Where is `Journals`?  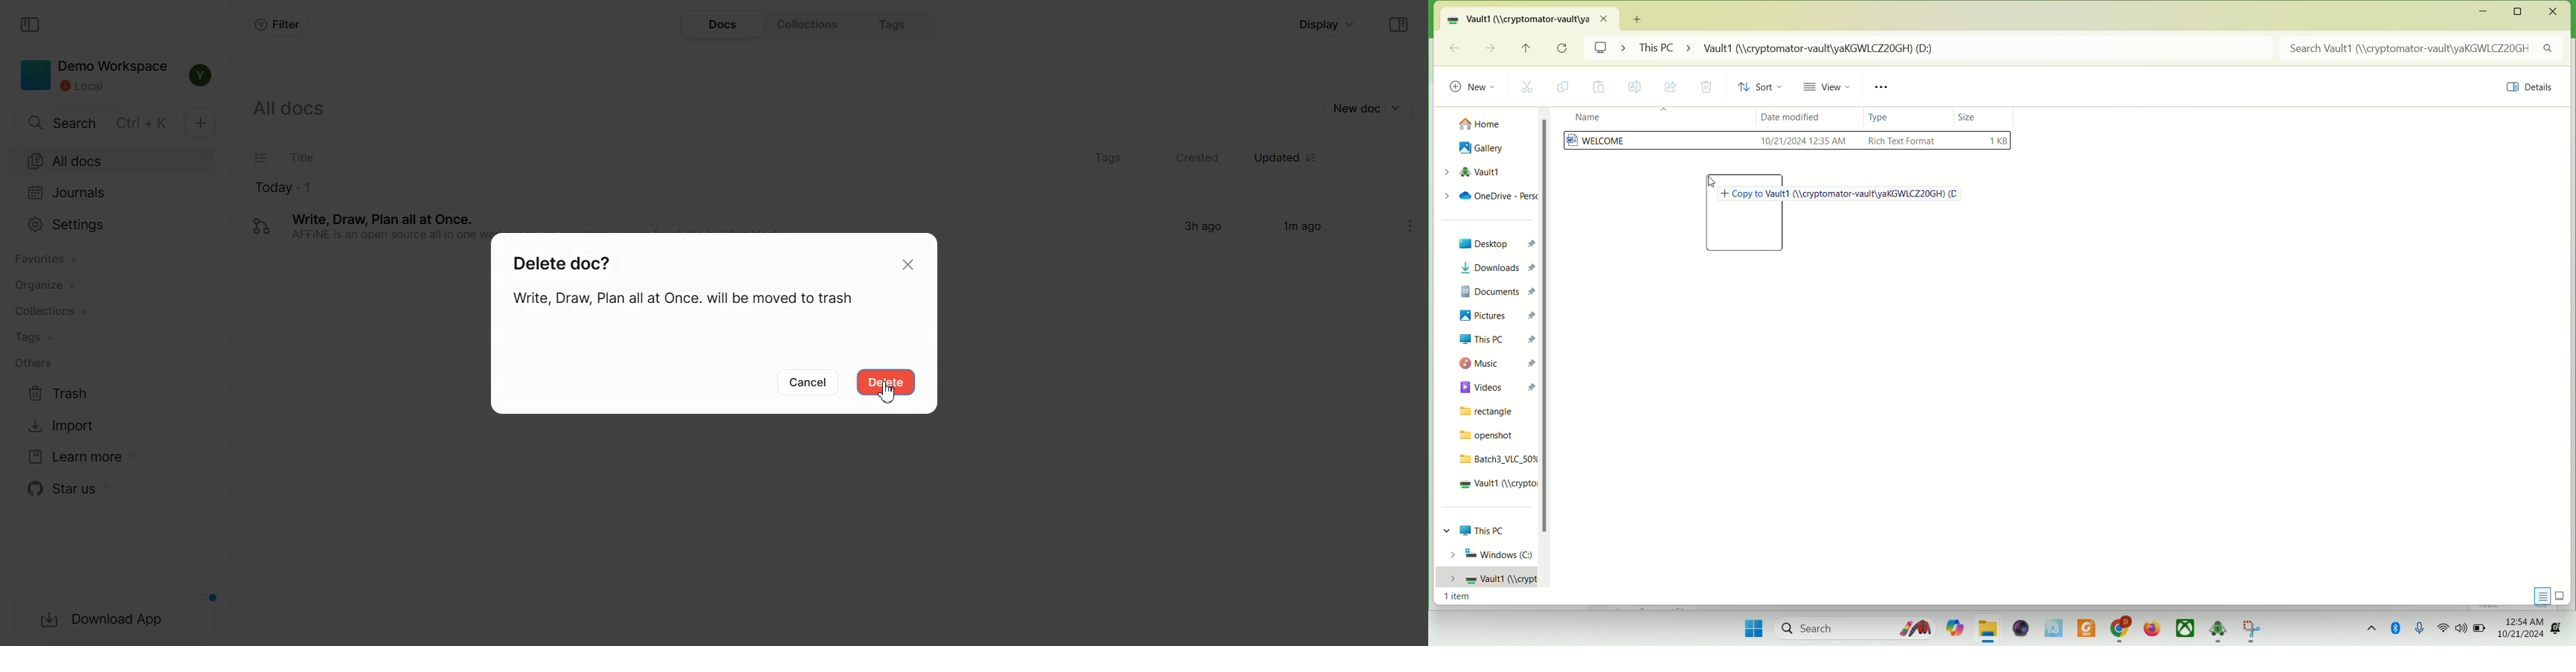 Journals is located at coordinates (110, 194).